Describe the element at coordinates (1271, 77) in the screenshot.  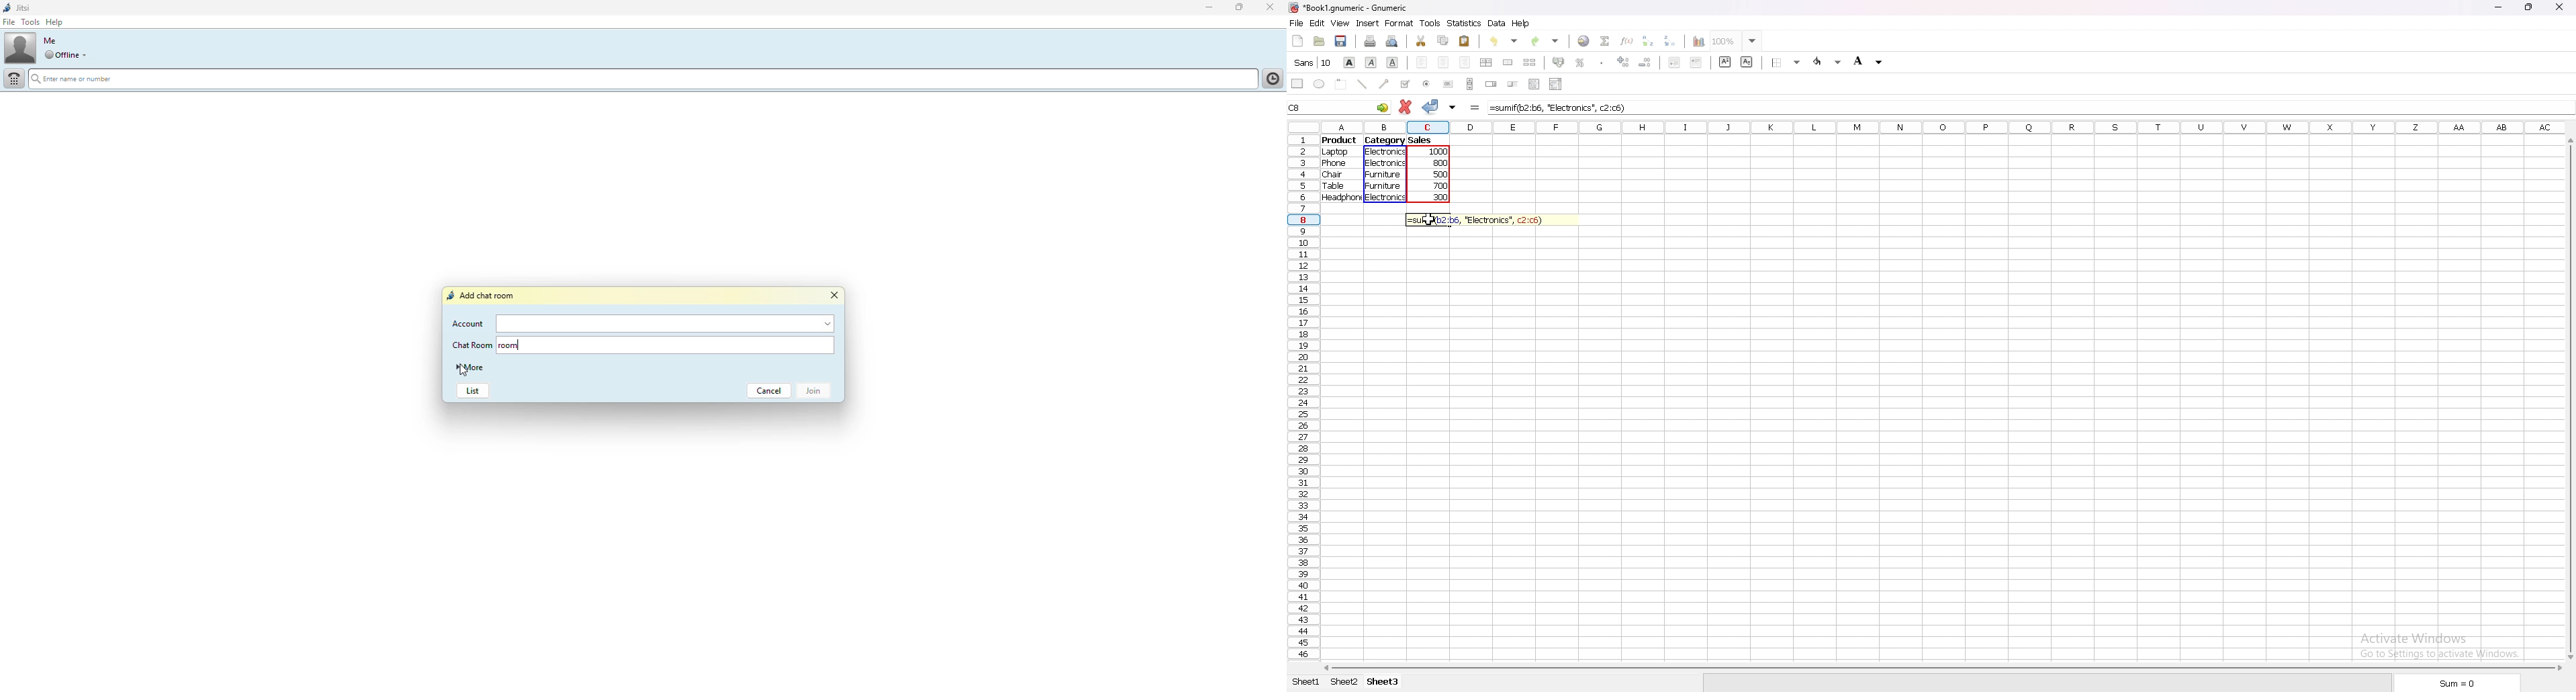
I see `History` at that location.